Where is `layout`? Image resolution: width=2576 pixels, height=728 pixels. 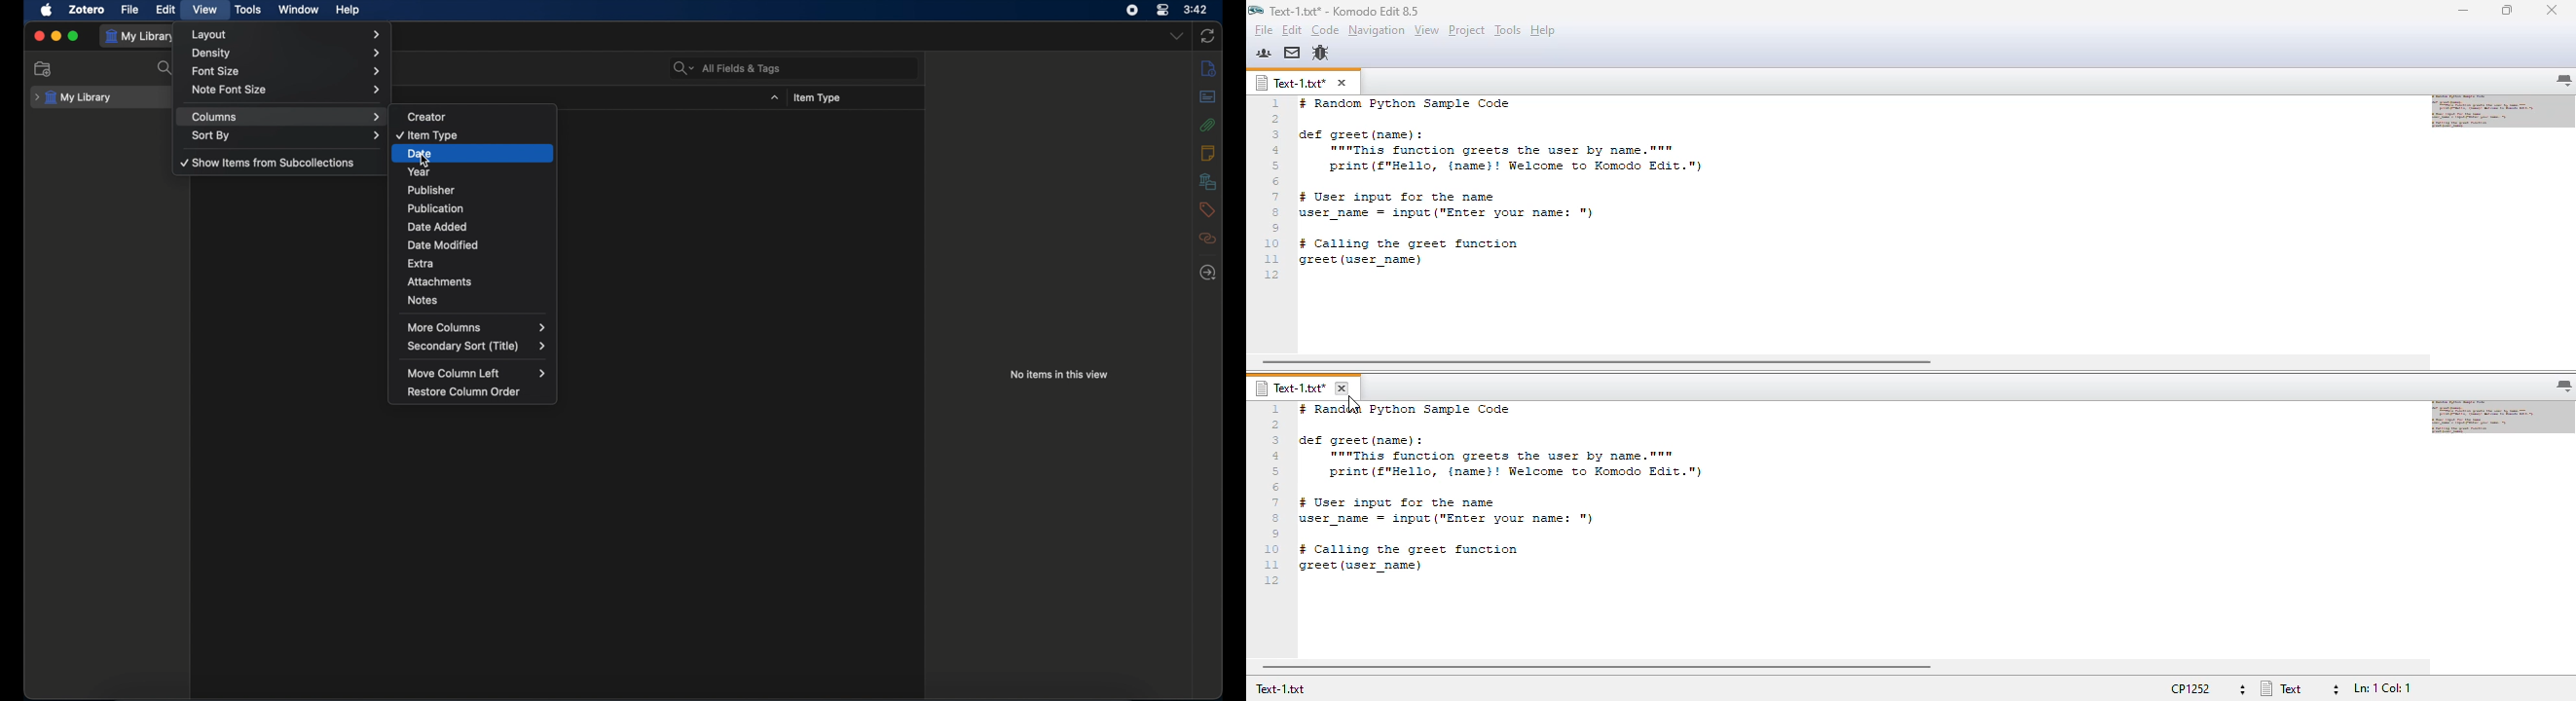 layout is located at coordinates (286, 34).